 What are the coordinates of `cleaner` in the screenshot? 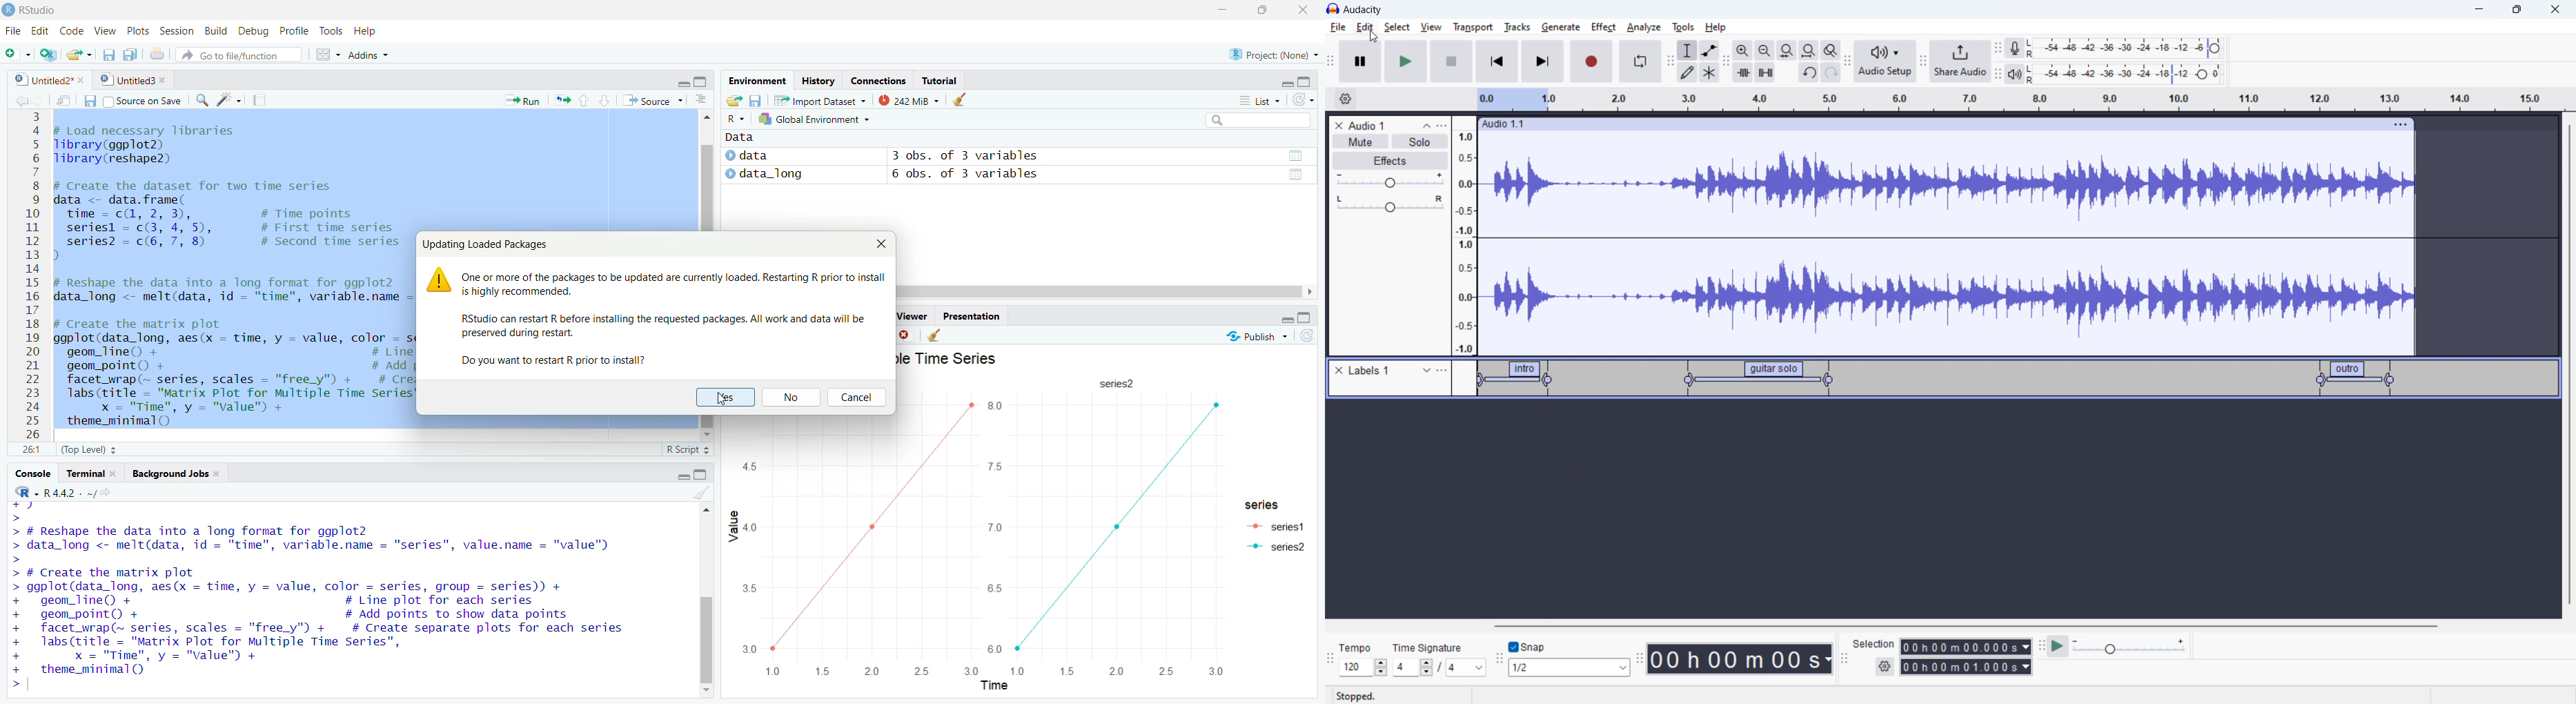 It's located at (934, 336).